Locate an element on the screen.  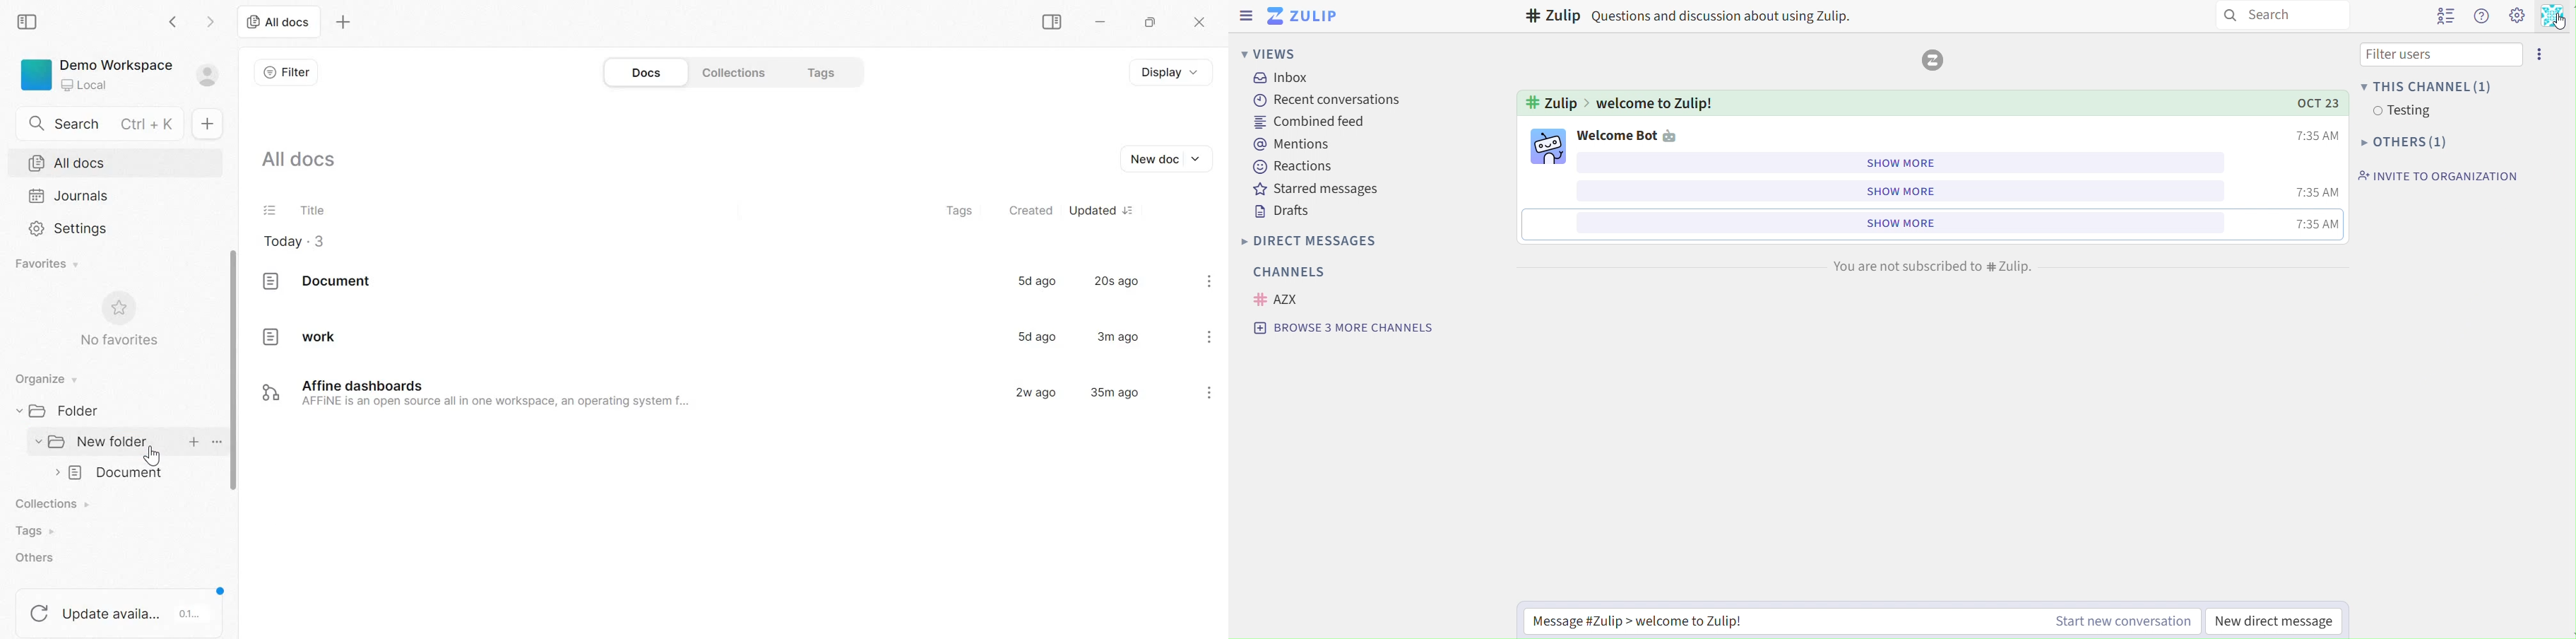
scrollbar is located at coordinates (236, 369).